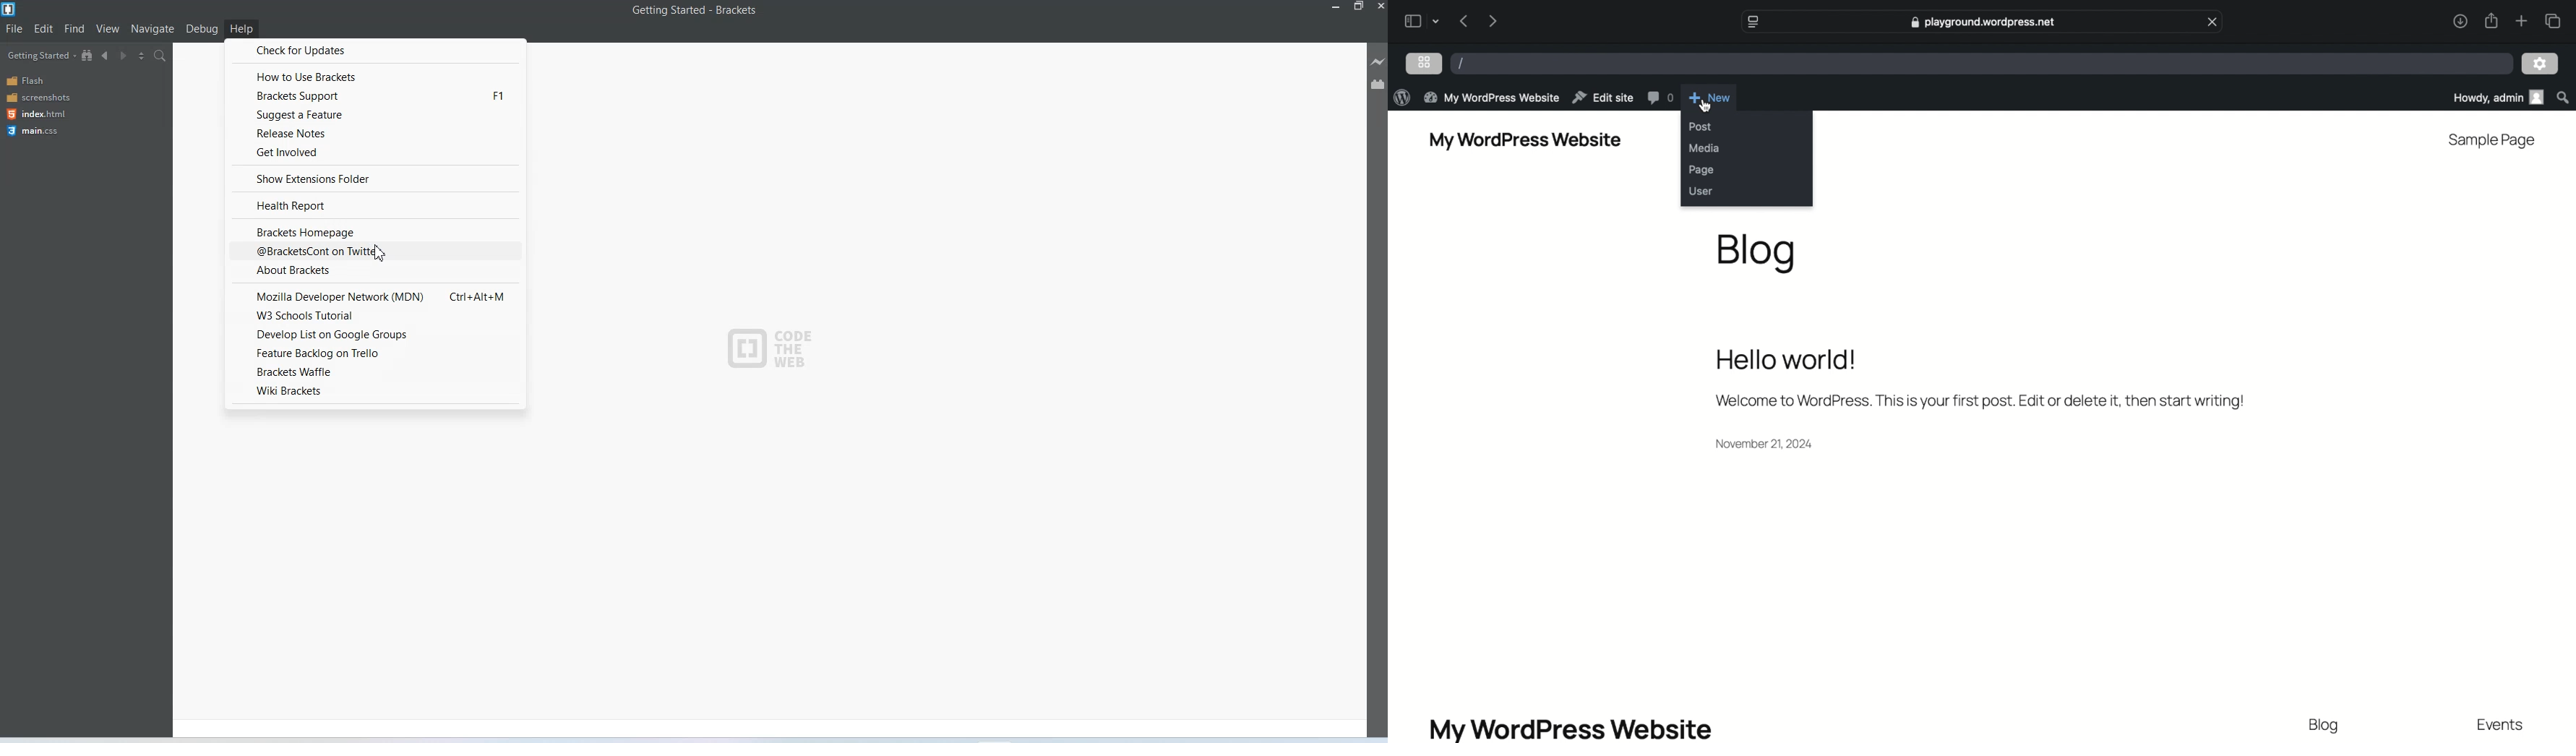  I want to click on hello world, so click(1786, 359).